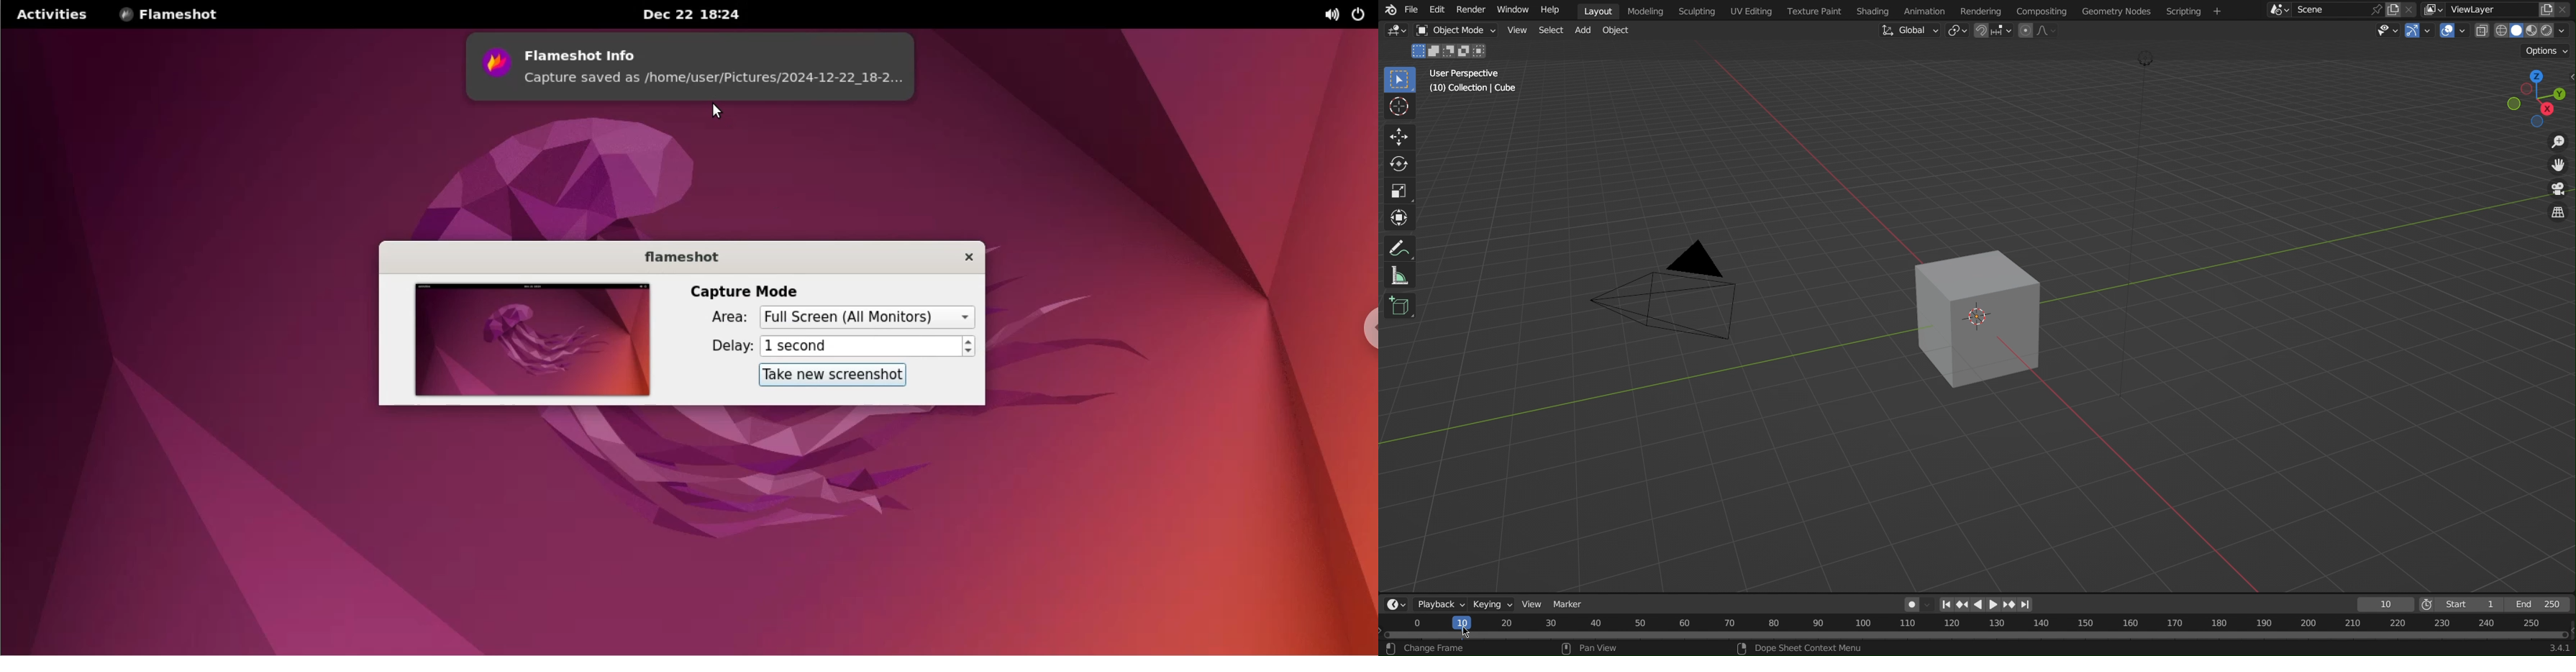 Image resolution: width=2576 pixels, height=672 pixels. Describe the element at coordinates (1923, 9) in the screenshot. I see `Animation` at that location.